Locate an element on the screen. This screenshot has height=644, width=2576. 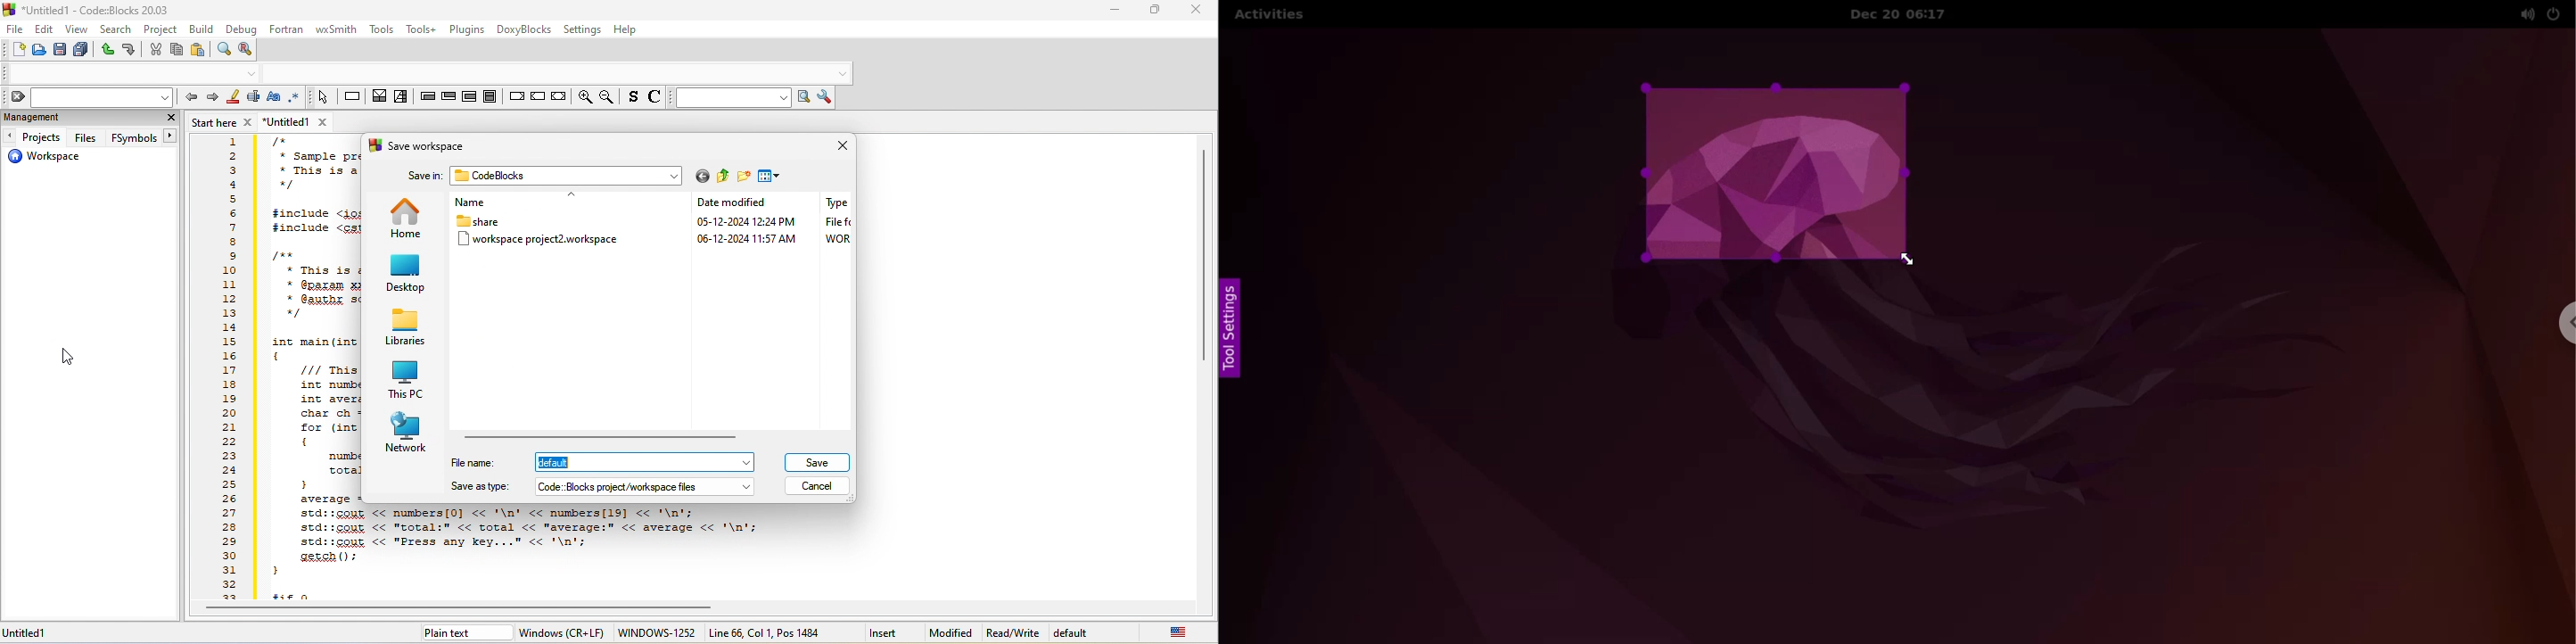
code is located at coordinates (310, 314).